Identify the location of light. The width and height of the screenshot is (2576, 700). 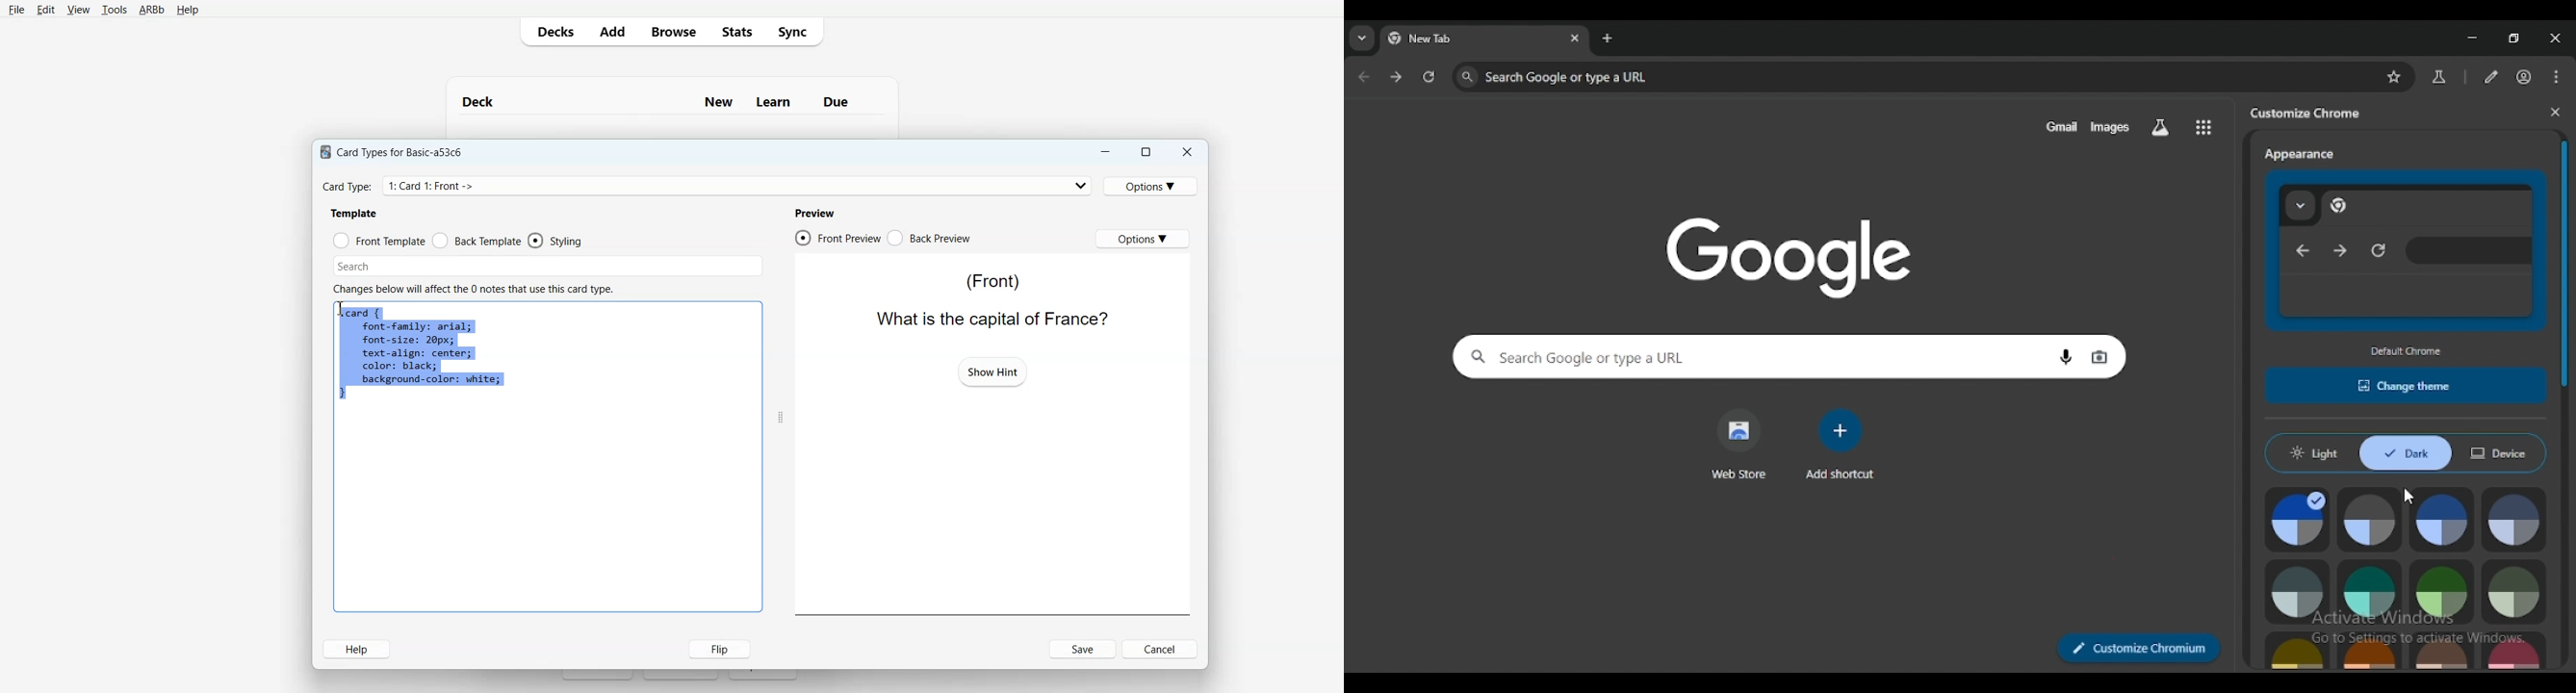
(2306, 453).